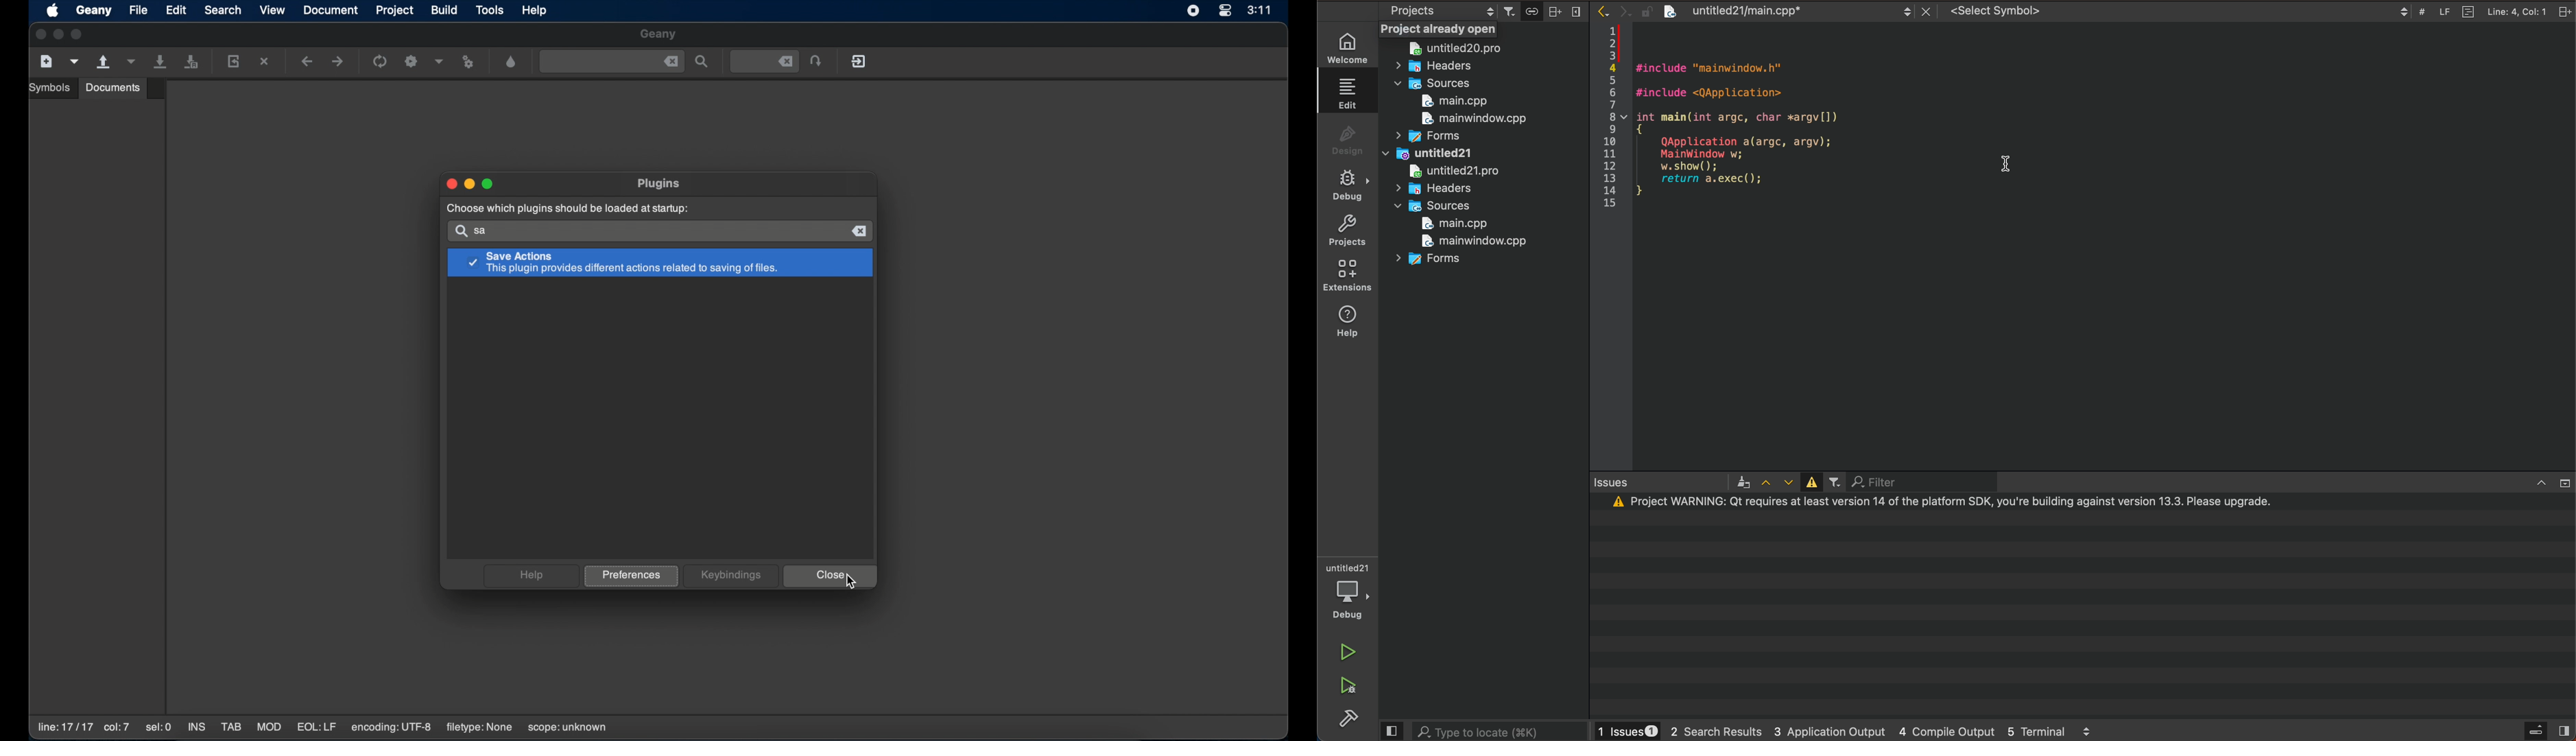 The width and height of the screenshot is (2576, 756). What do you see at coordinates (1439, 11) in the screenshot?
I see `projects` at bounding box center [1439, 11].